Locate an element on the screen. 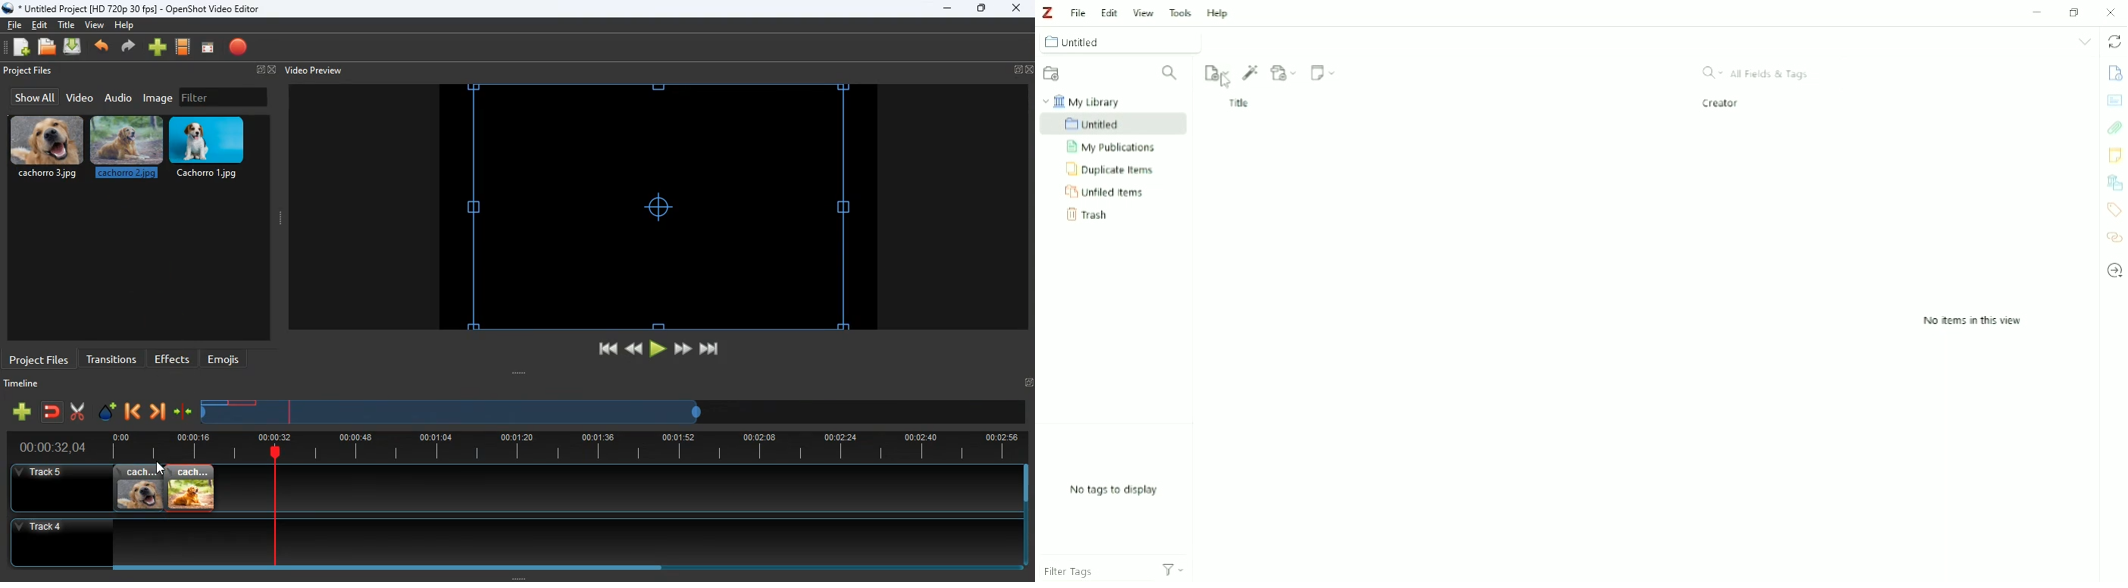  Untitled is located at coordinates (1124, 41).